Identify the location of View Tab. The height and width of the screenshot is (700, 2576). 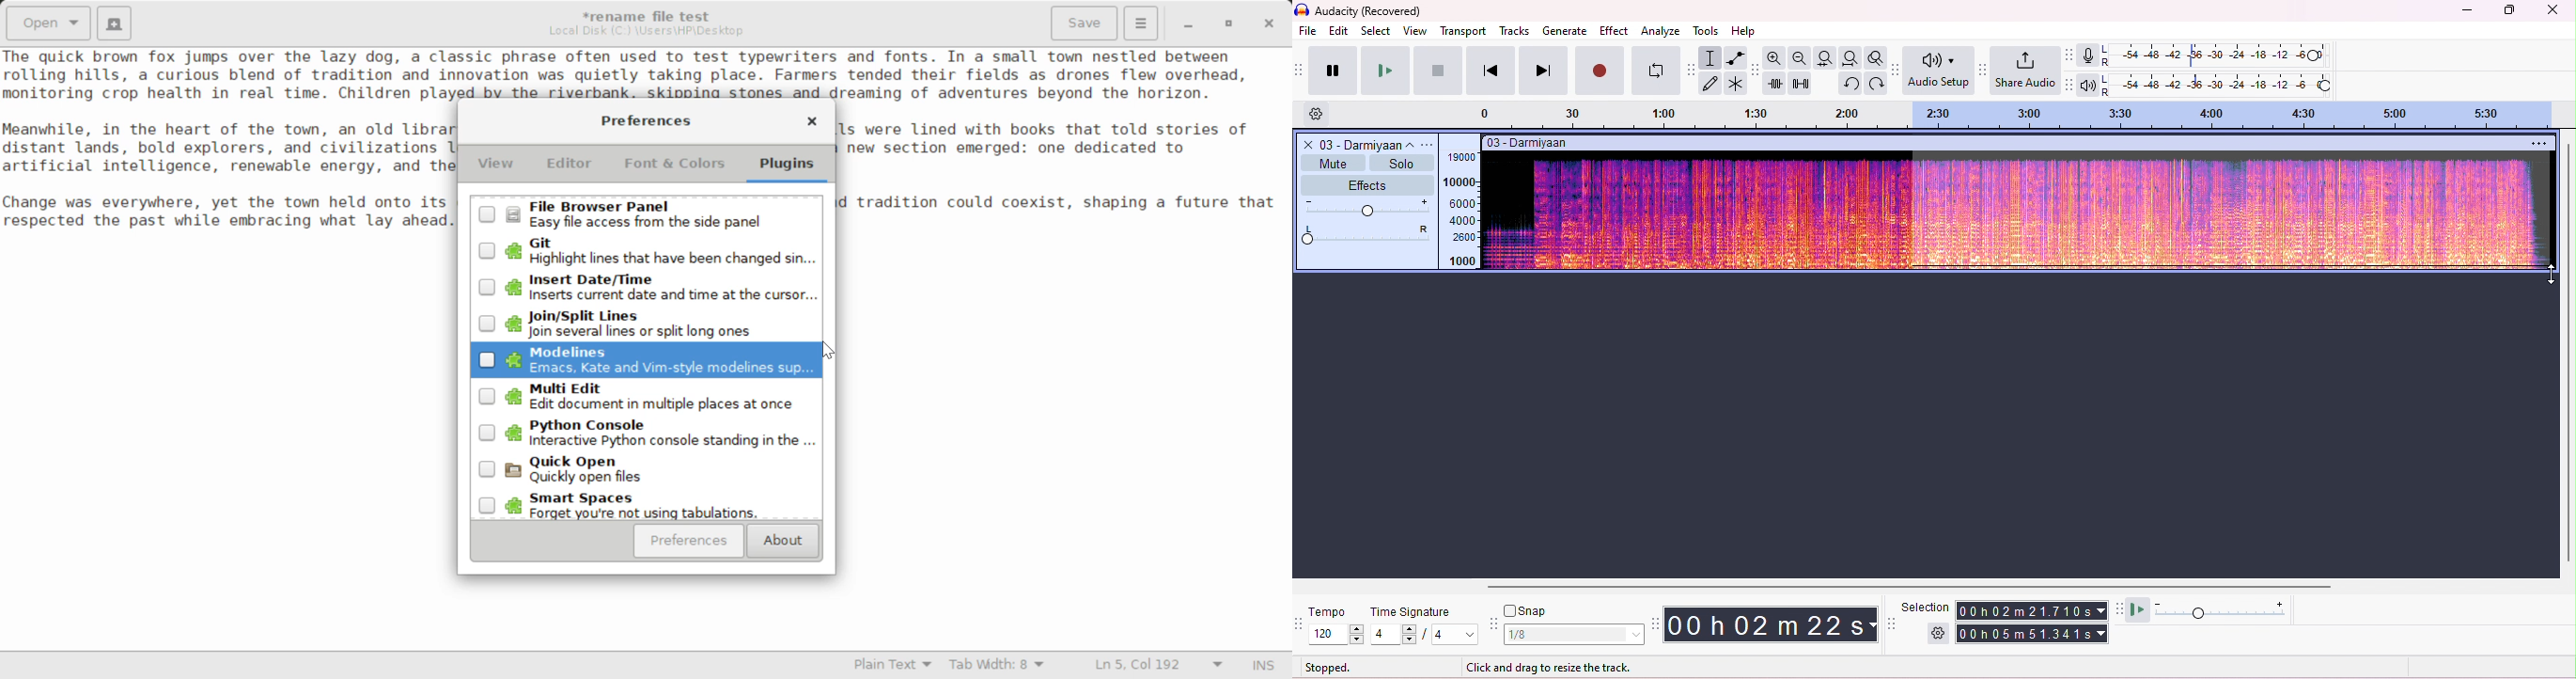
(496, 166).